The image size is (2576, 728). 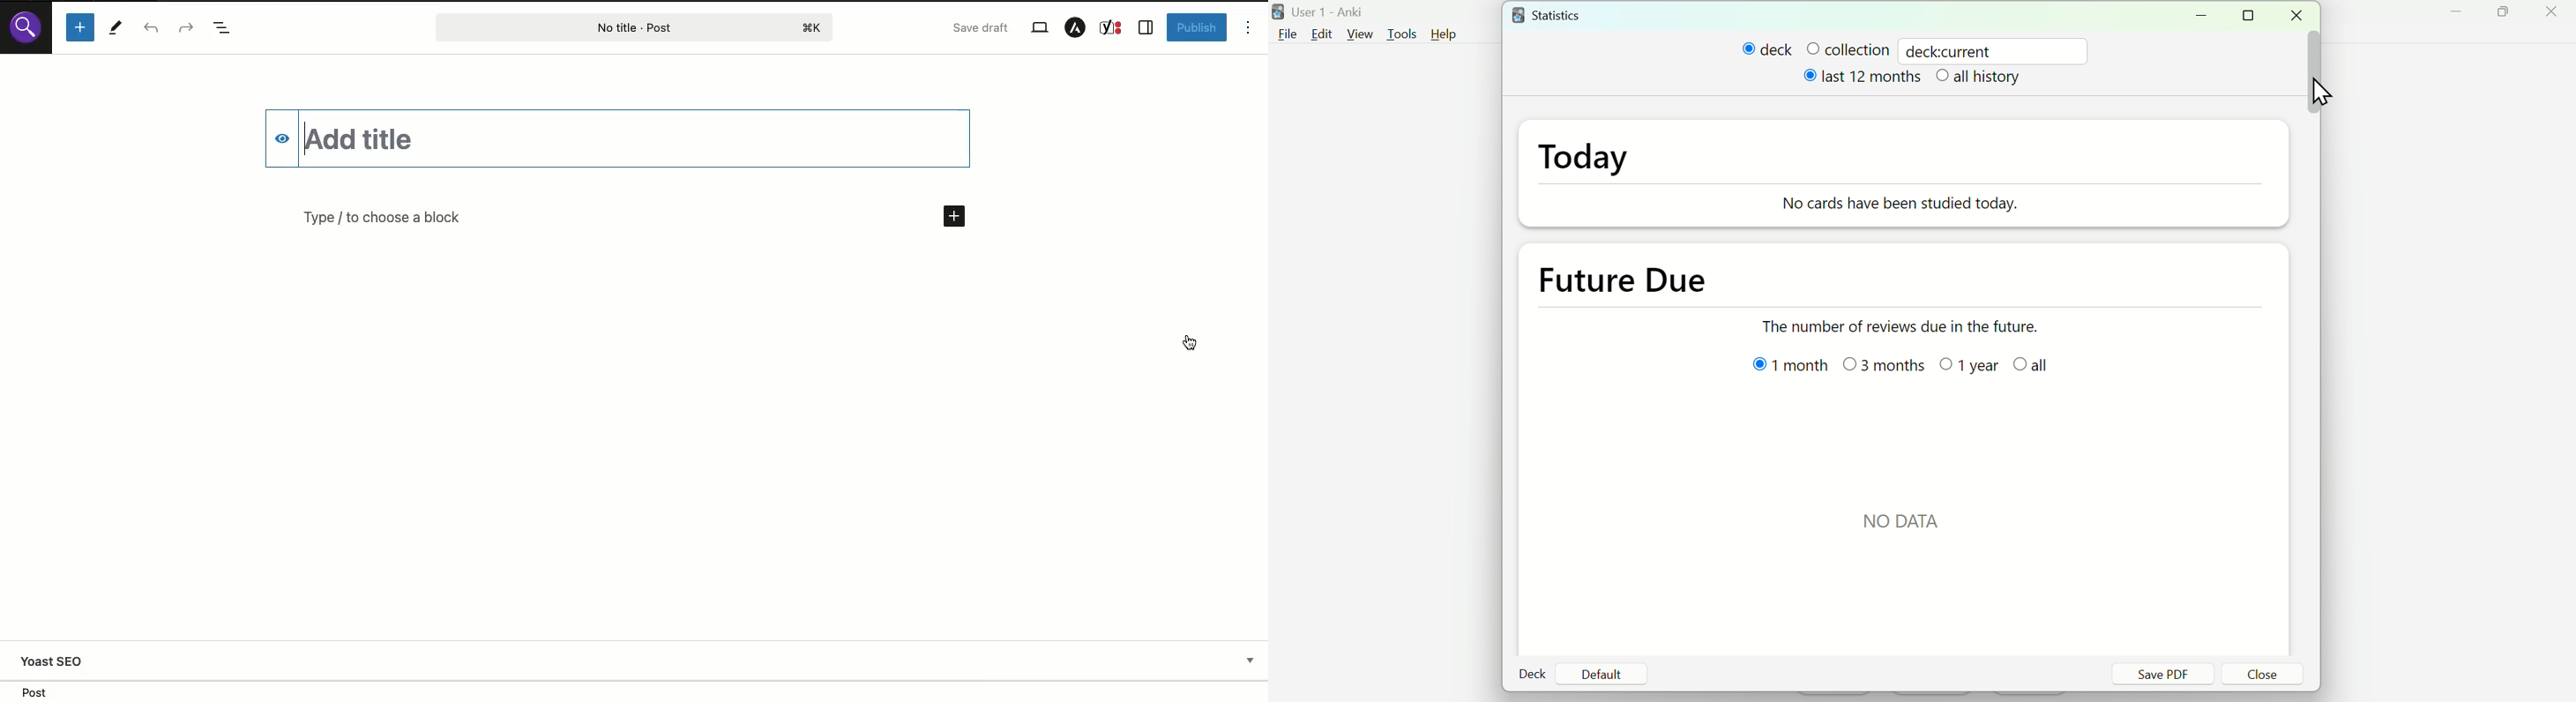 I want to click on Options, so click(x=1247, y=27).